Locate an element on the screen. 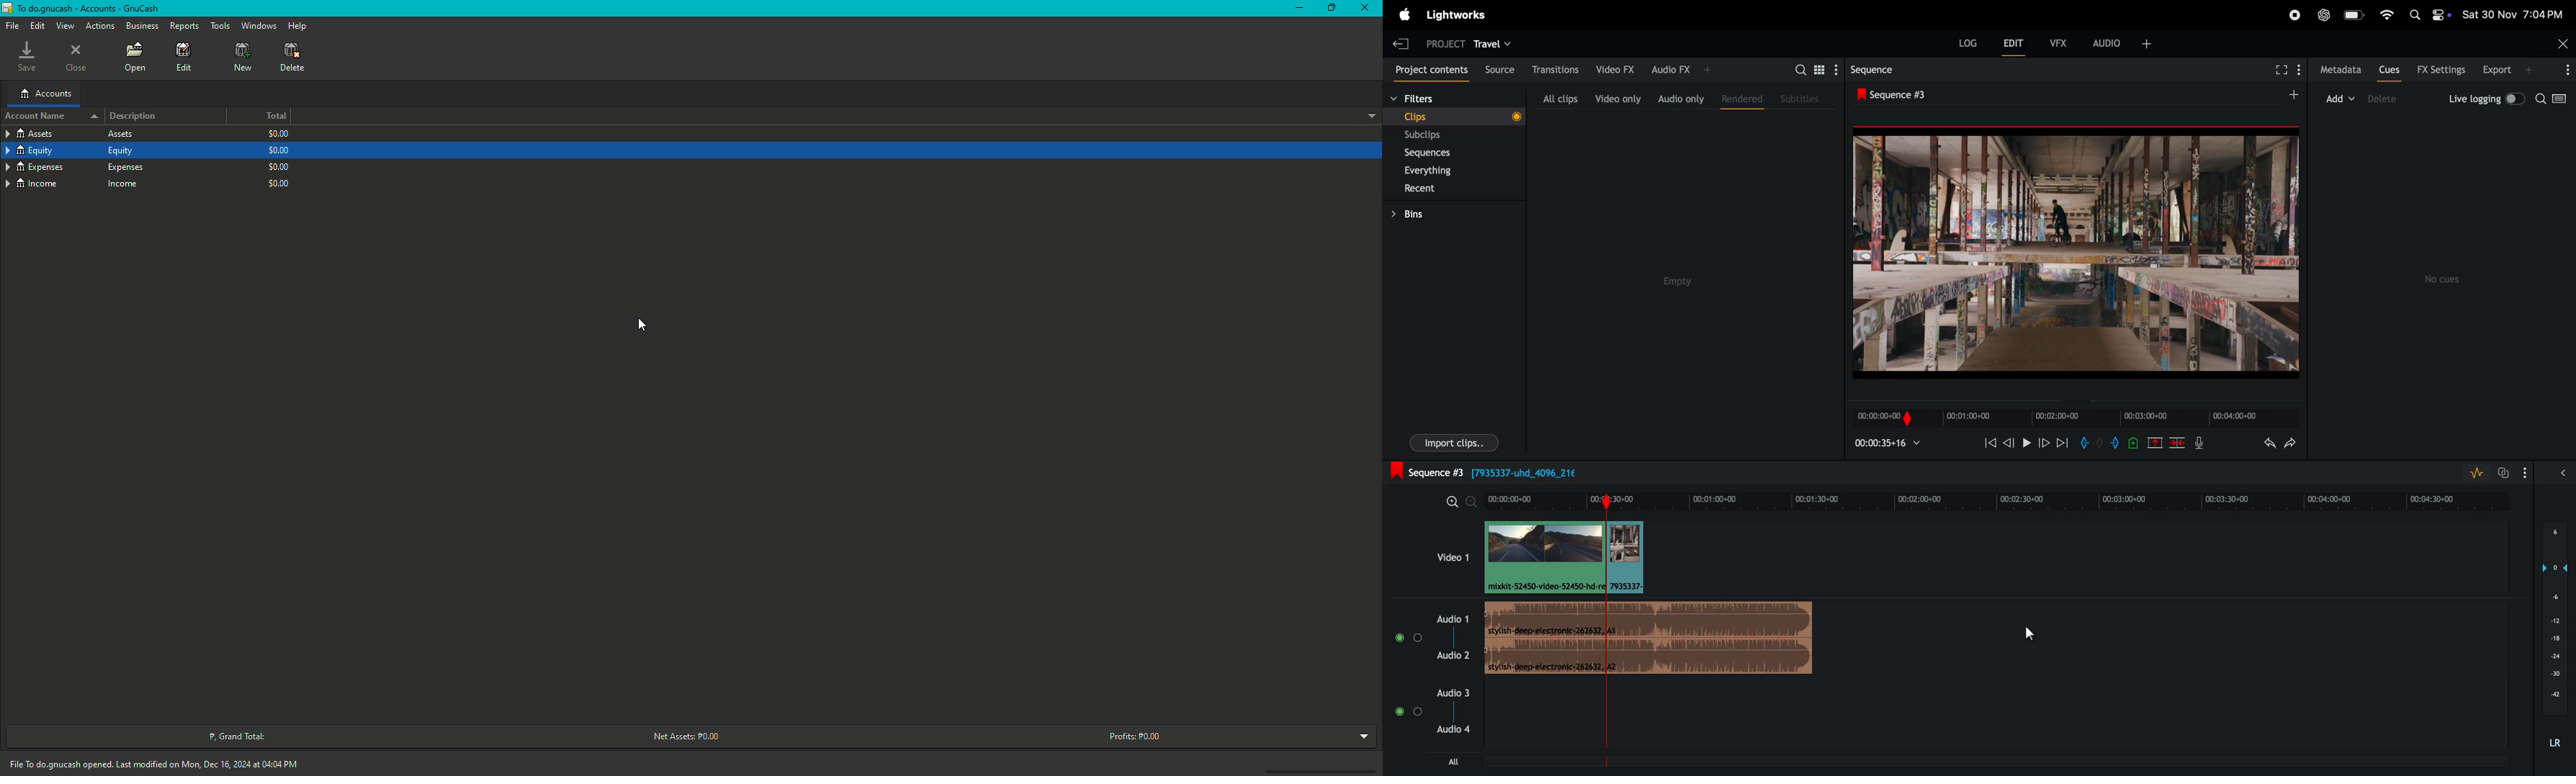 The width and height of the screenshot is (2576, 784). project contents is located at coordinates (1427, 68).